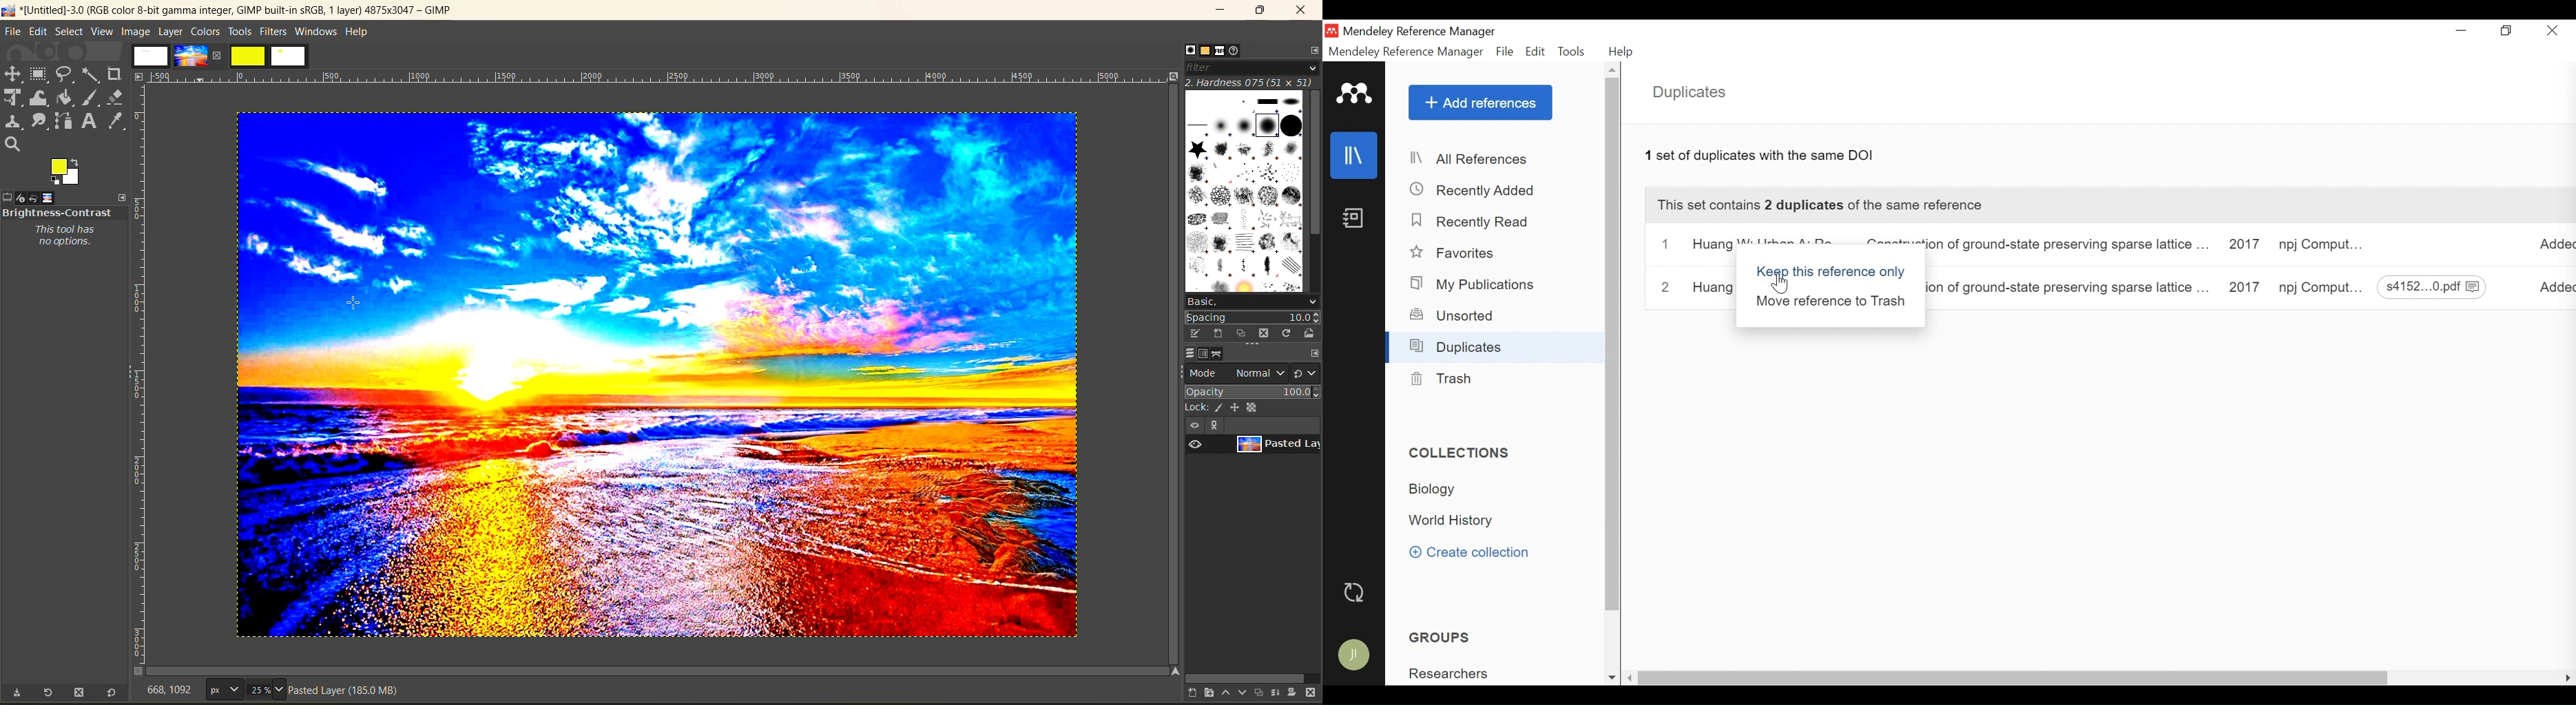 Image resolution: width=2576 pixels, height=728 pixels. I want to click on view, so click(103, 32).